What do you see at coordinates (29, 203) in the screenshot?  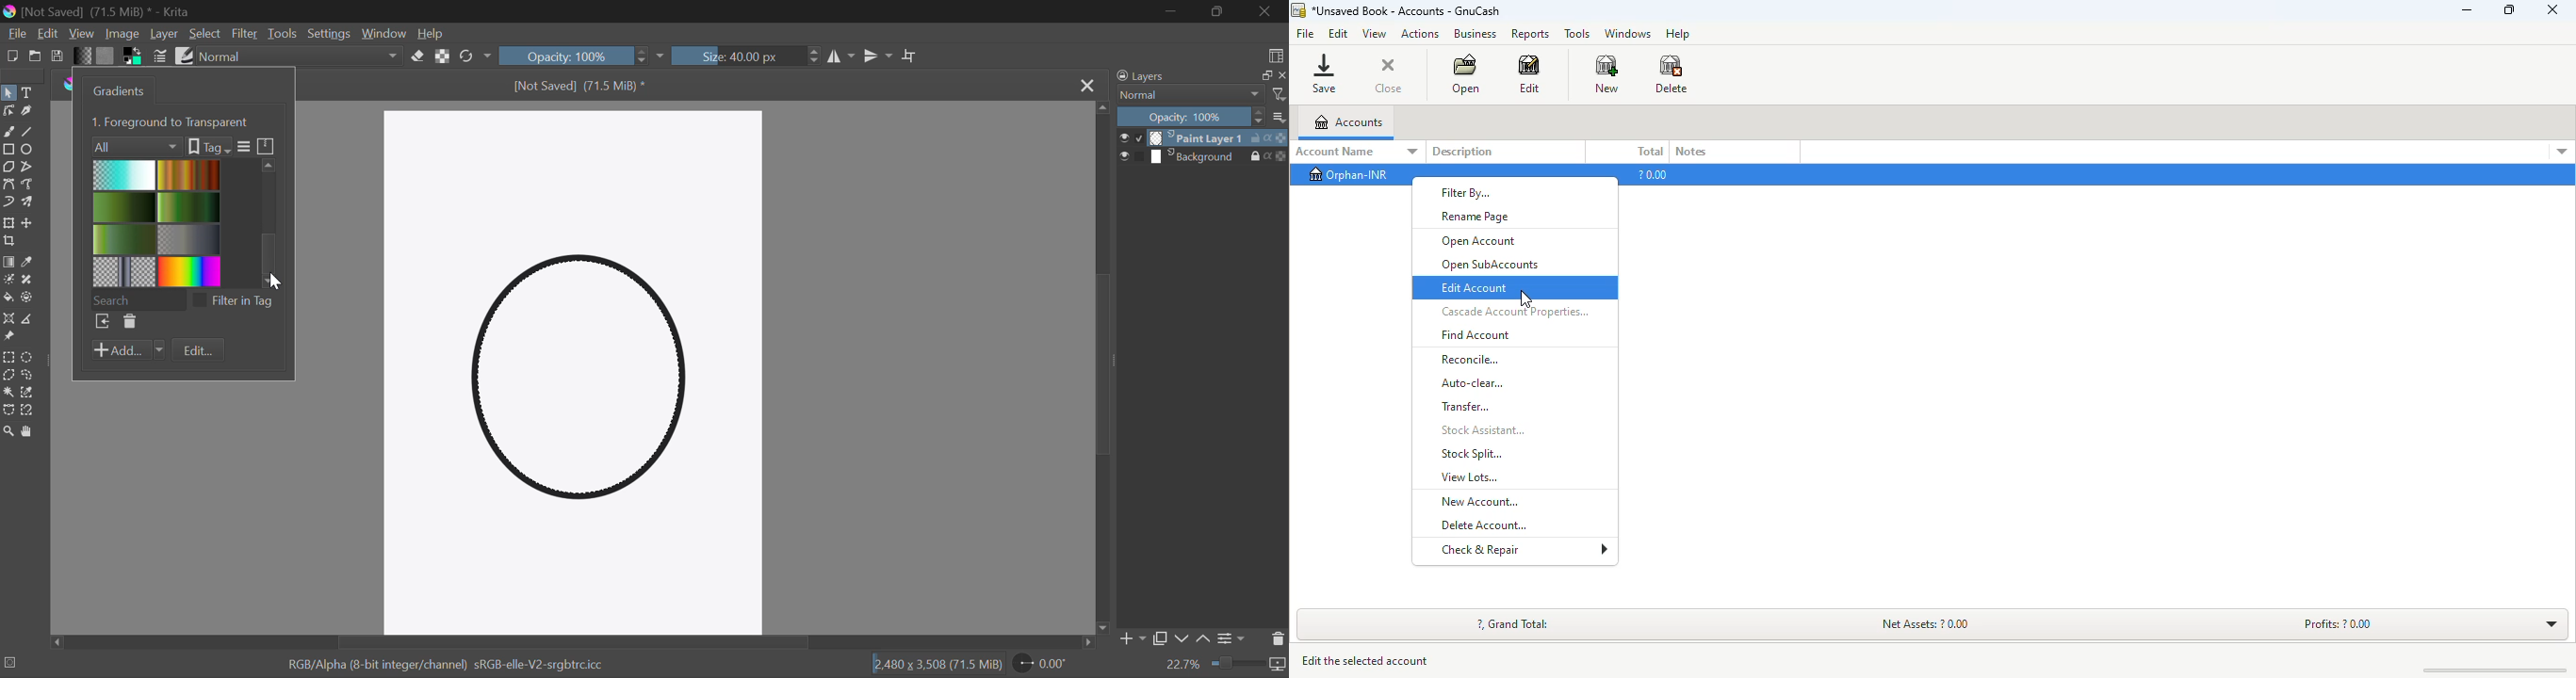 I see `Multibrush` at bounding box center [29, 203].